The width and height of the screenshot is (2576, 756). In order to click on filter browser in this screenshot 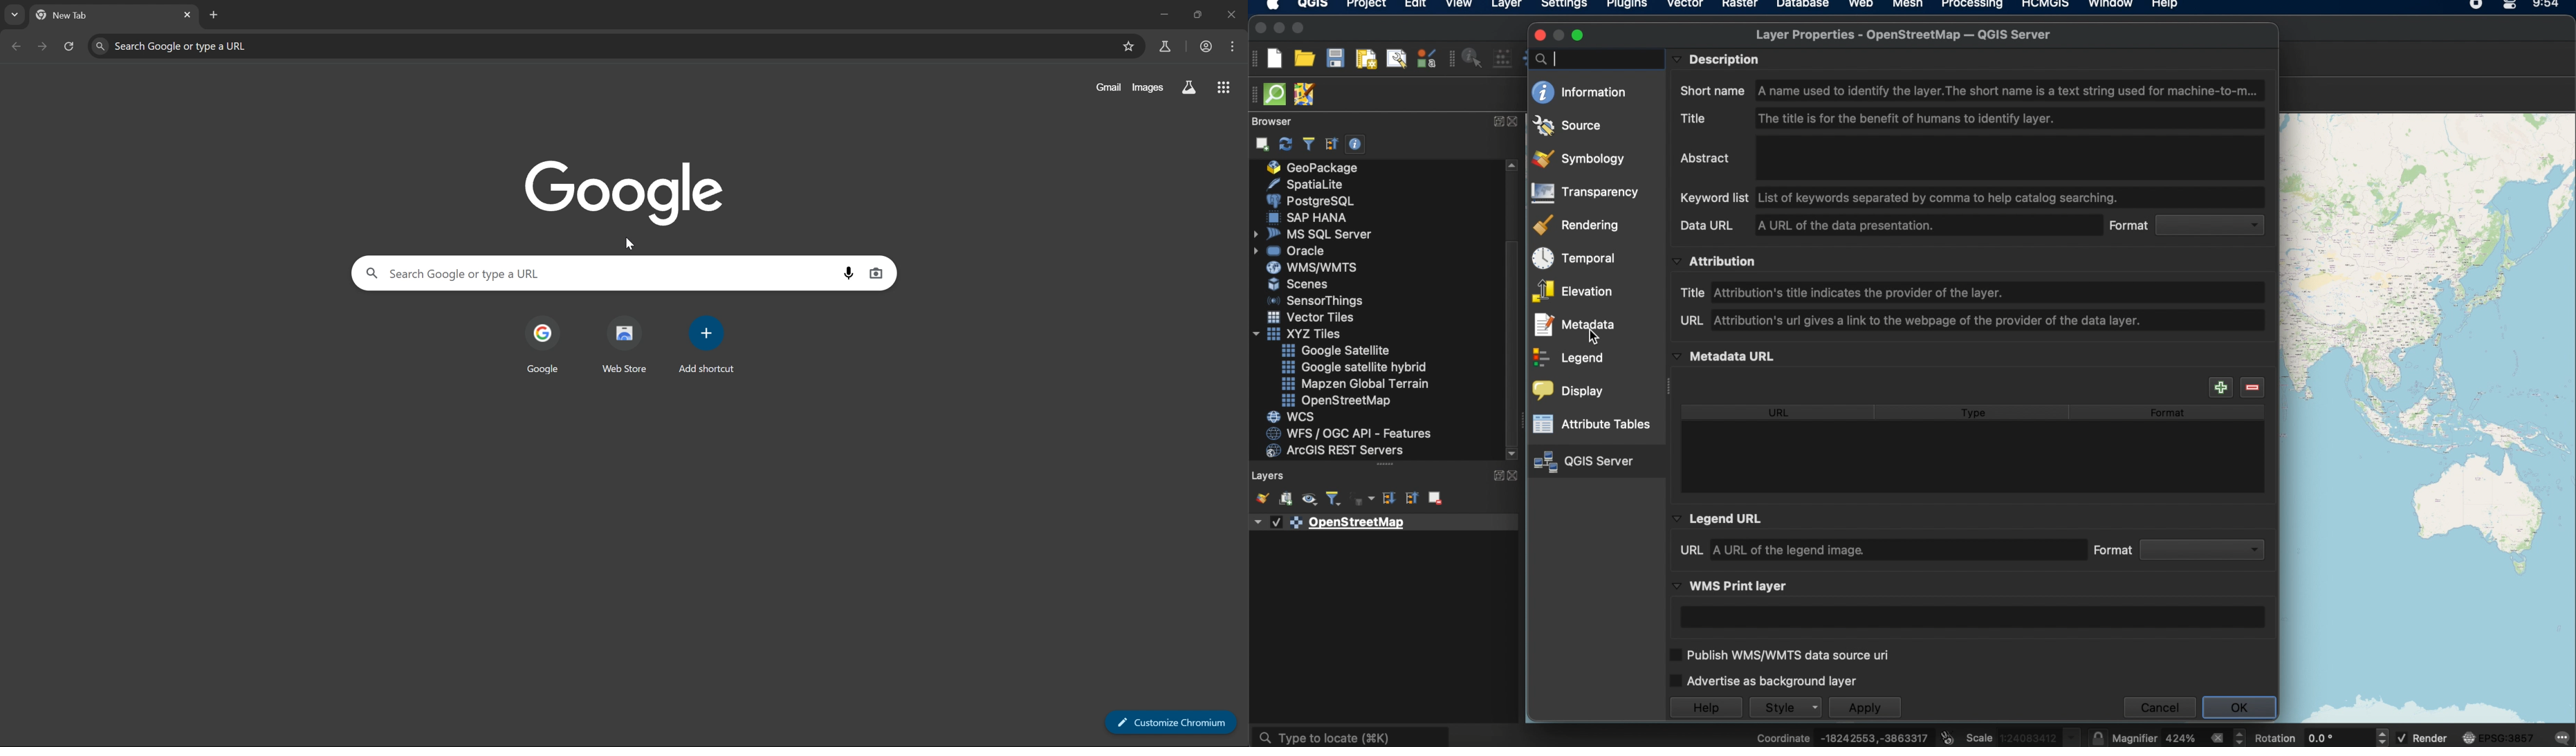, I will do `click(1308, 144)`.